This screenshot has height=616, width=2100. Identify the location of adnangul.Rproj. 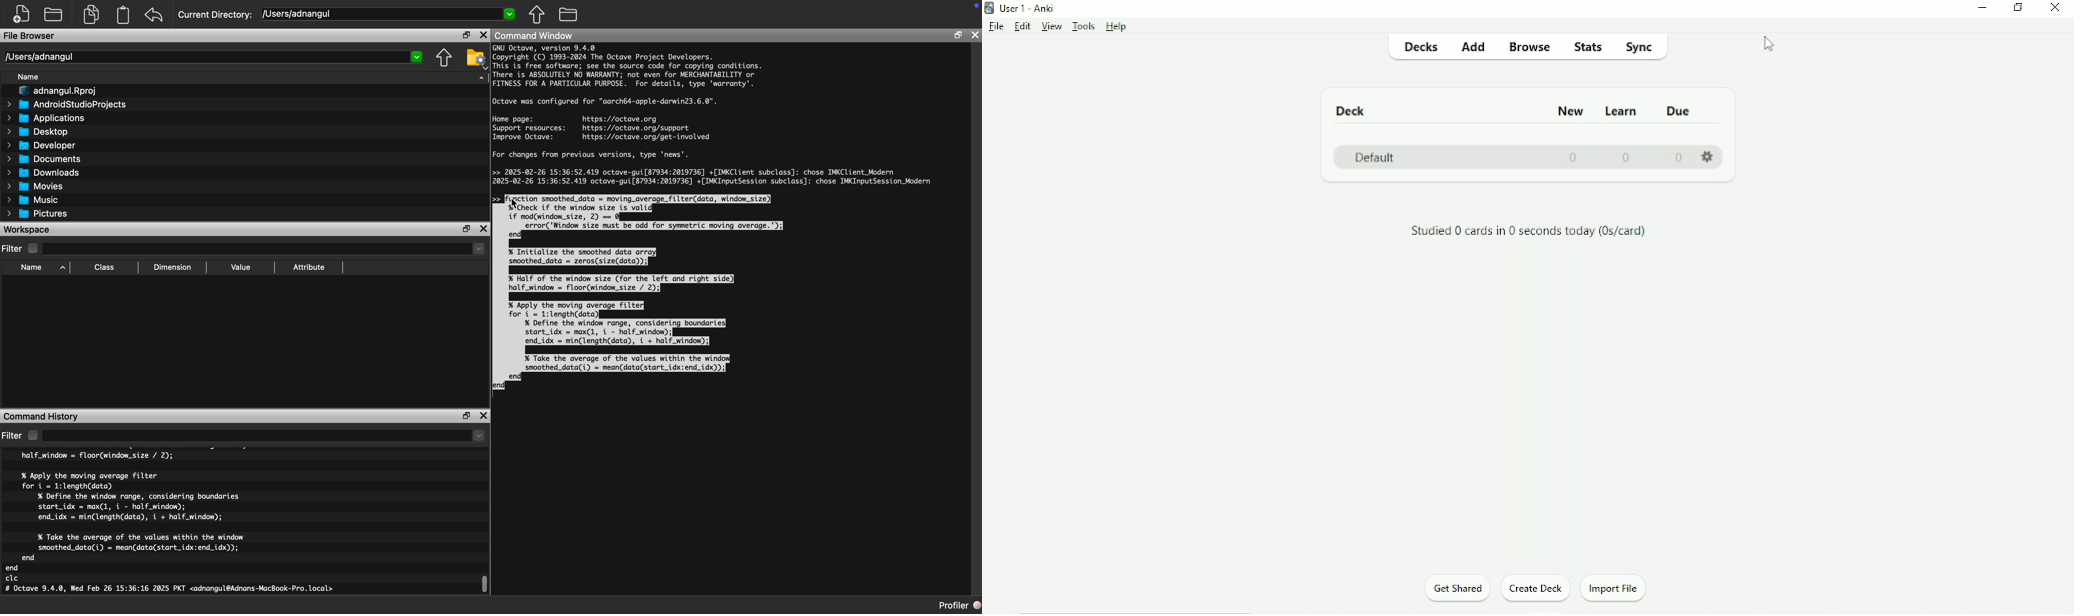
(58, 91).